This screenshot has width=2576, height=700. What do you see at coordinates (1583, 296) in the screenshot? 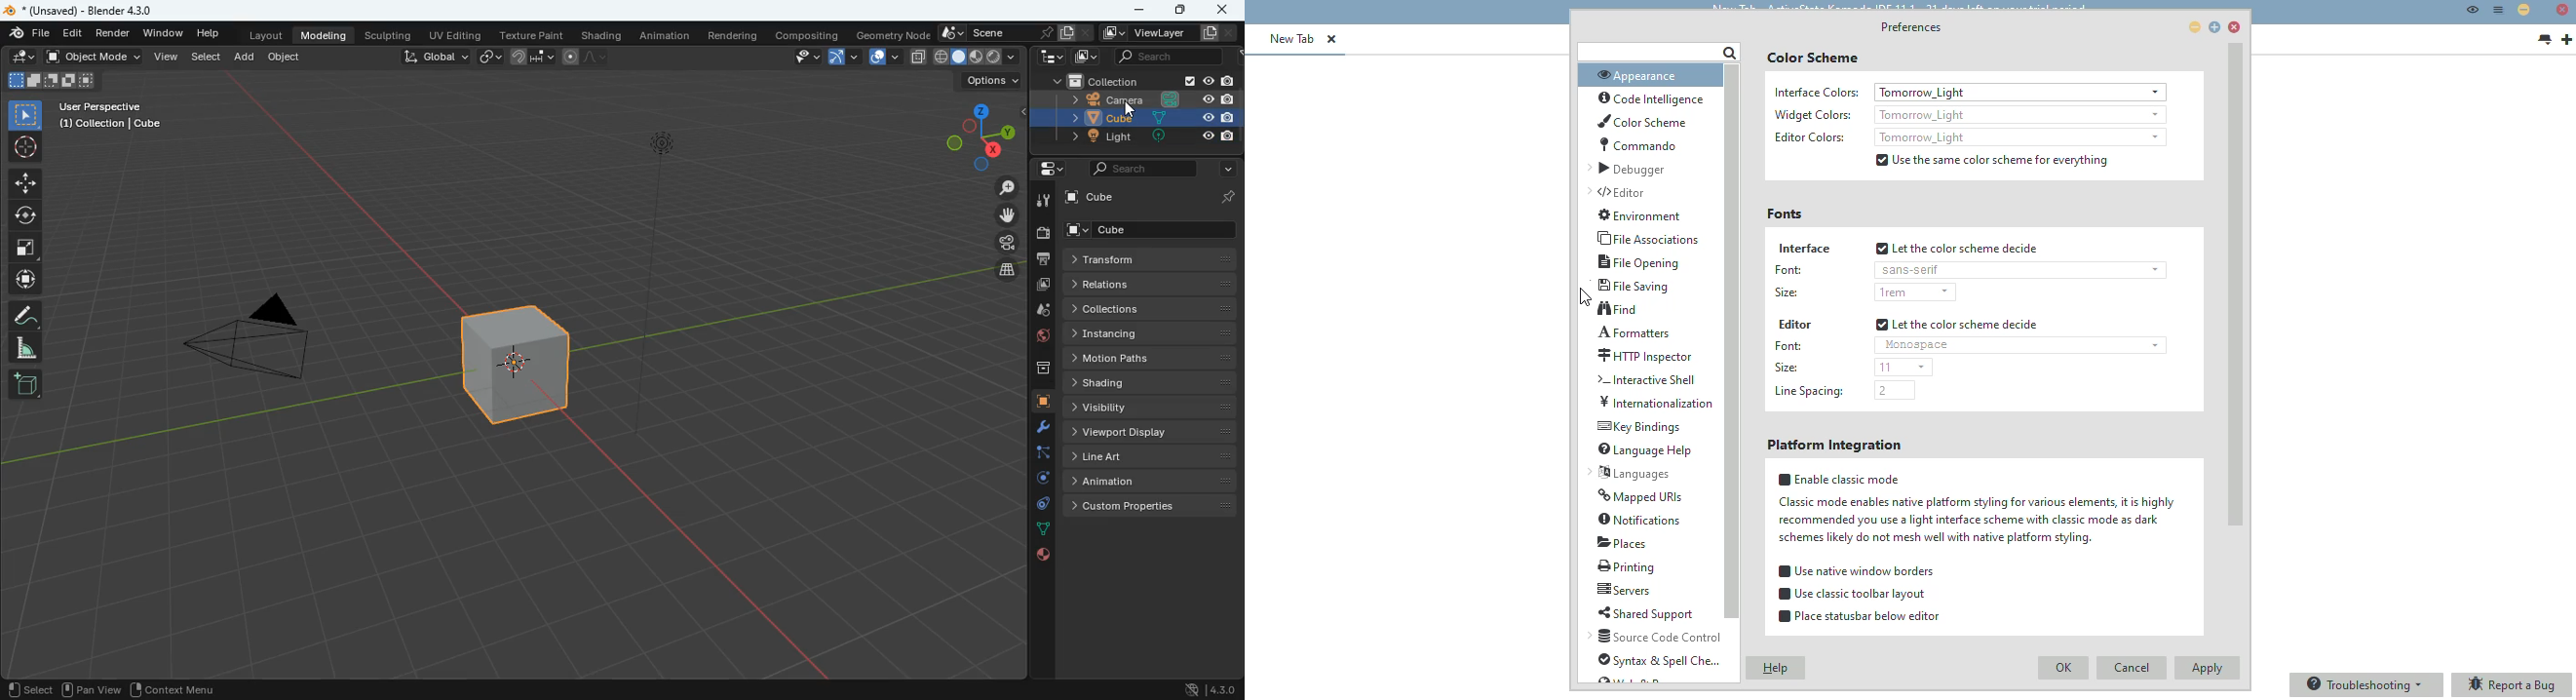
I see `cursor` at bounding box center [1583, 296].